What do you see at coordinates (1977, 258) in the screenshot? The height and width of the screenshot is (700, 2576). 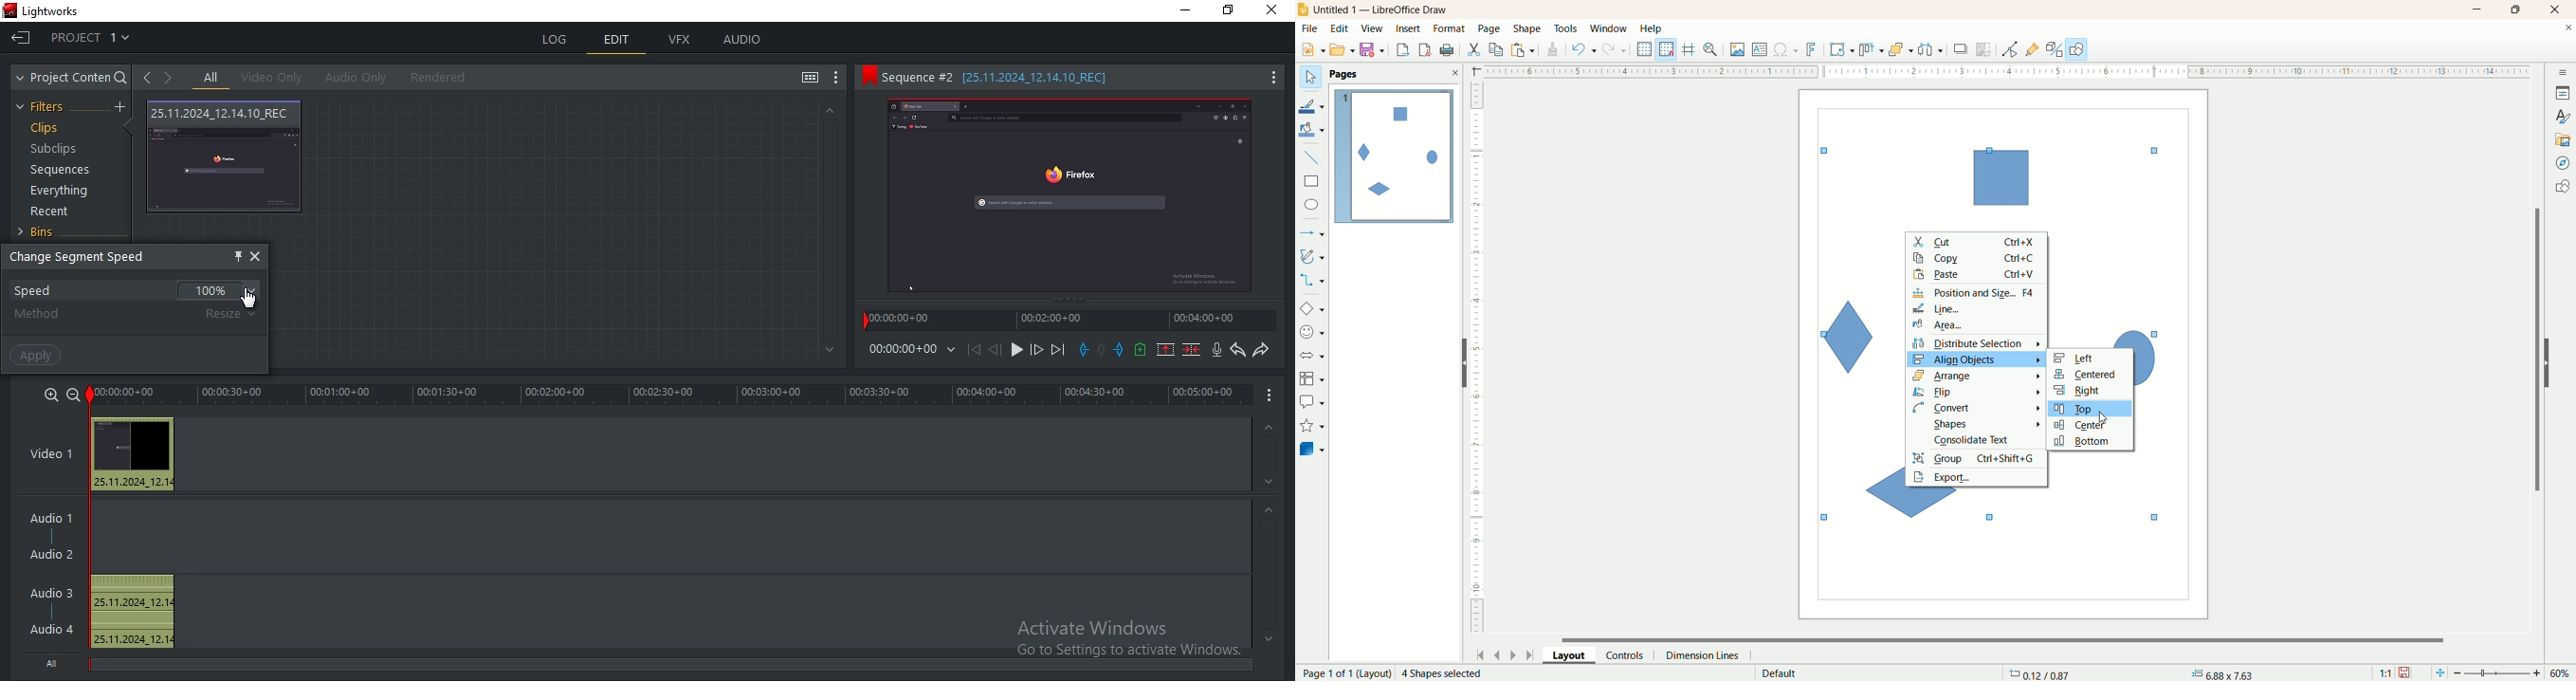 I see `copy` at bounding box center [1977, 258].